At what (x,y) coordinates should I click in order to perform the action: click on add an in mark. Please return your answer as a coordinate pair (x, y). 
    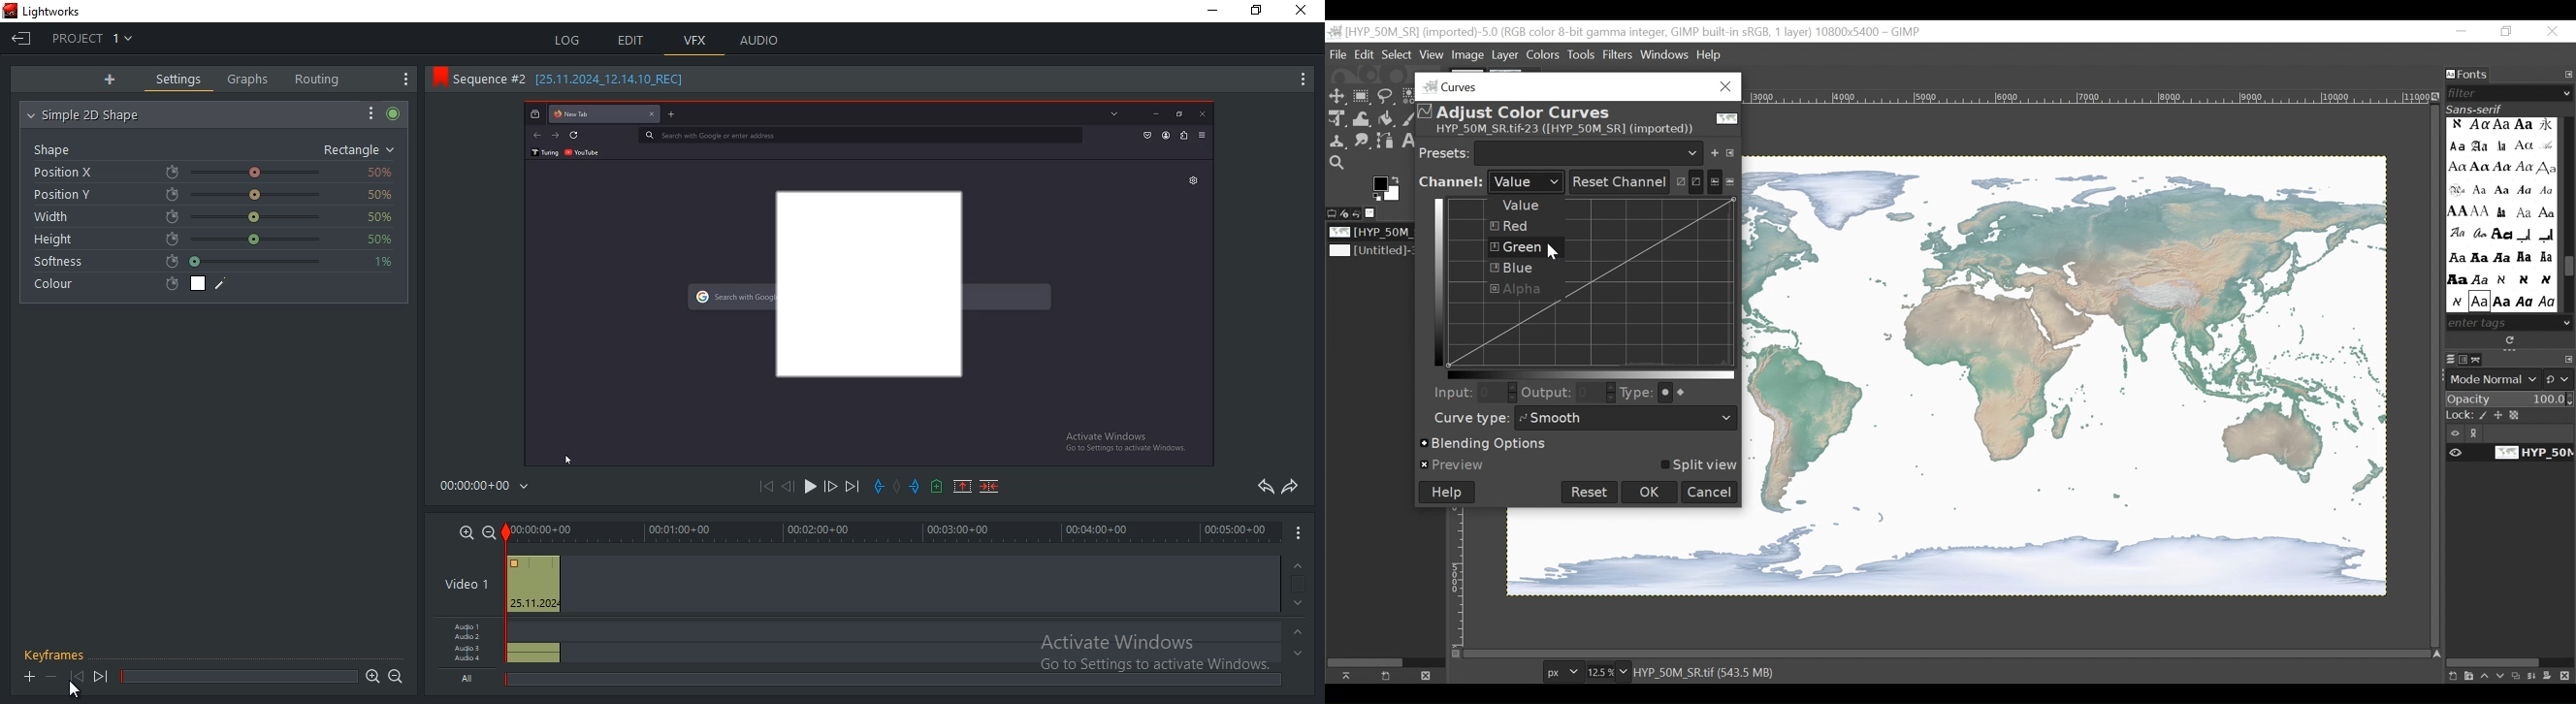
    Looking at the image, I should click on (880, 487).